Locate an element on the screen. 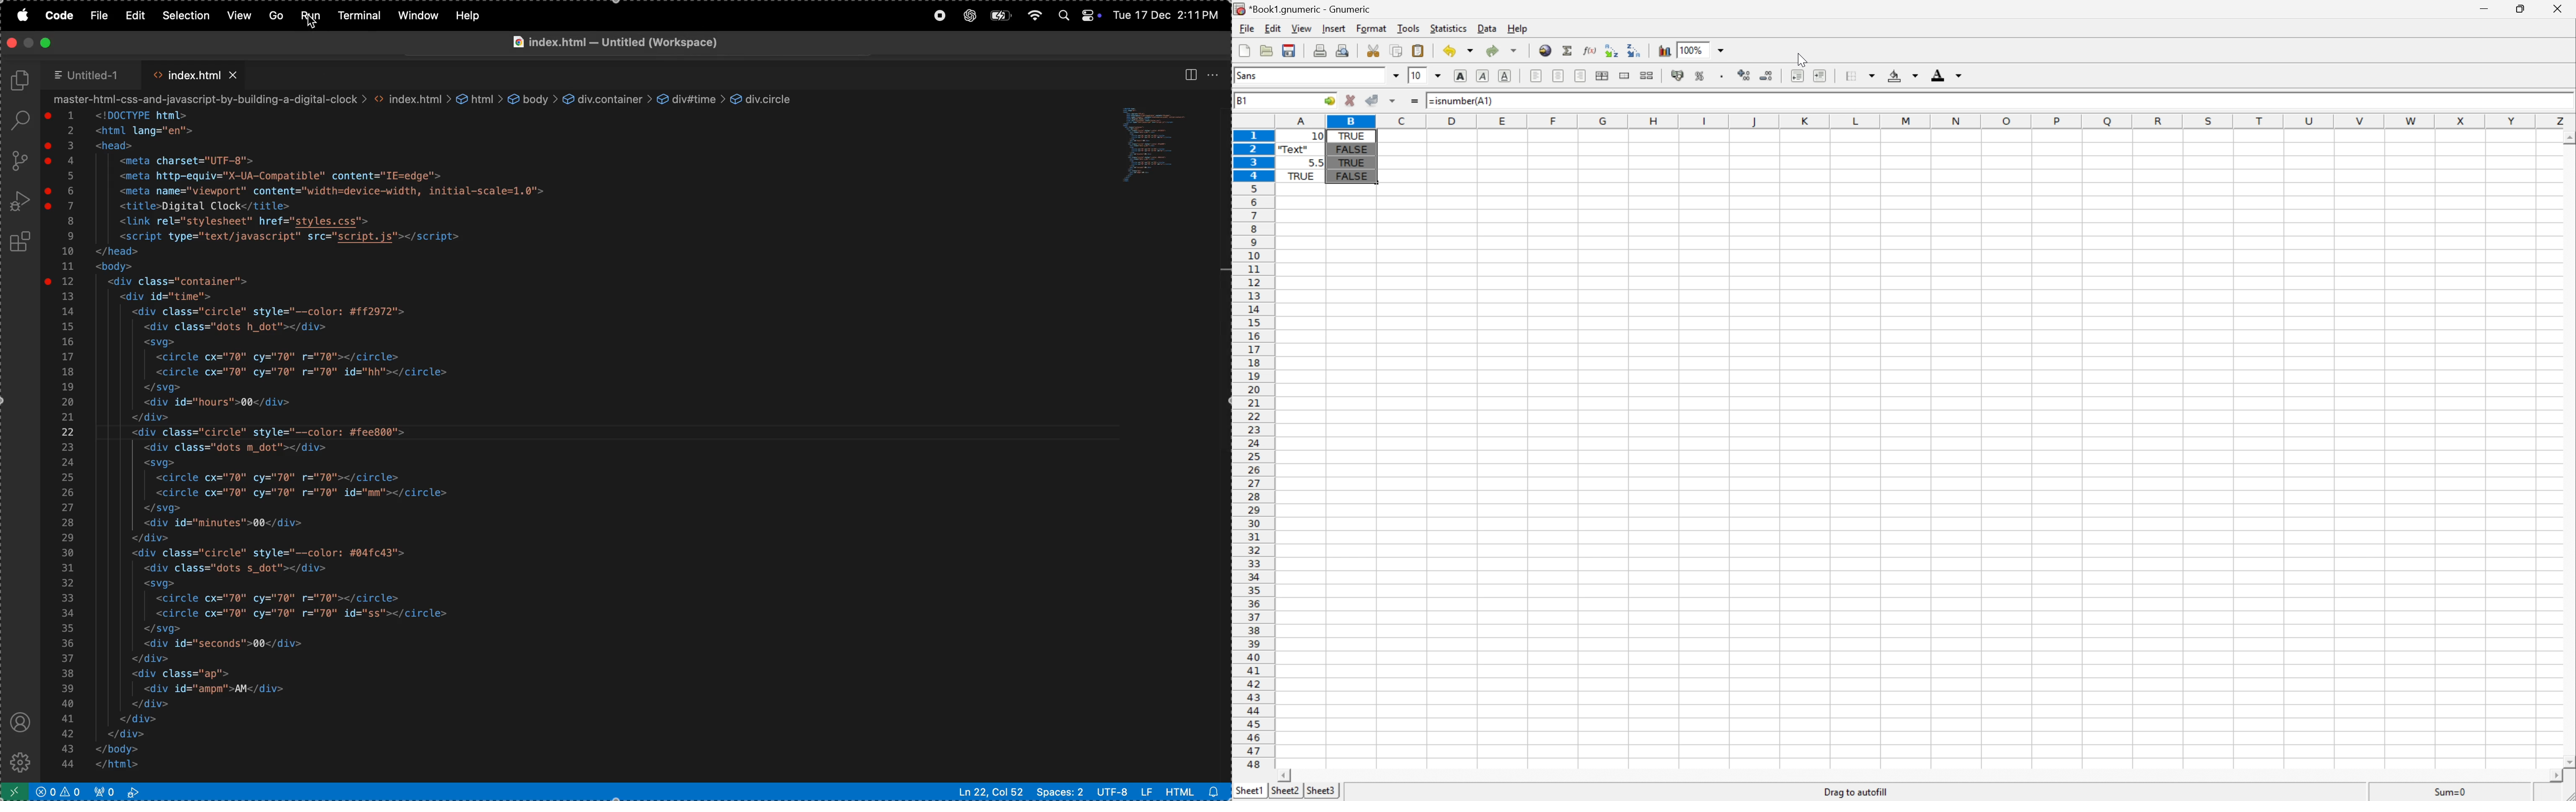 The width and height of the screenshot is (2576, 812). ln col is located at coordinates (991, 792).